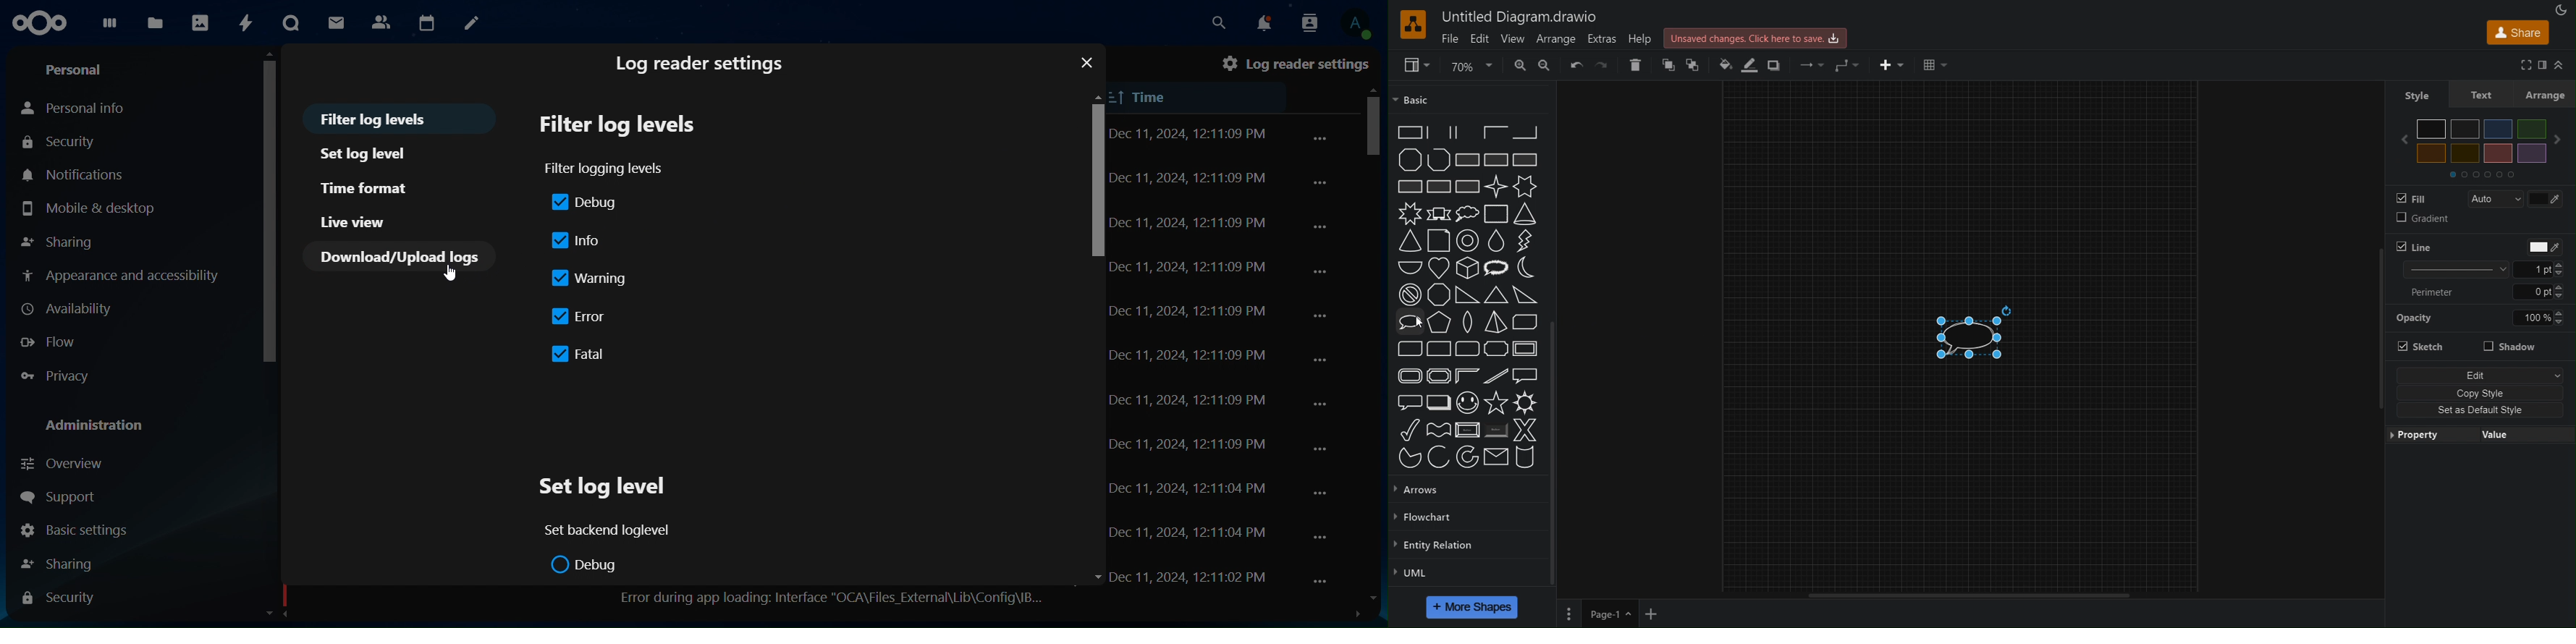  What do you see at coordinates (1320, 537) in the screenshot?
I see `...` at bounding box center [1320, 537].